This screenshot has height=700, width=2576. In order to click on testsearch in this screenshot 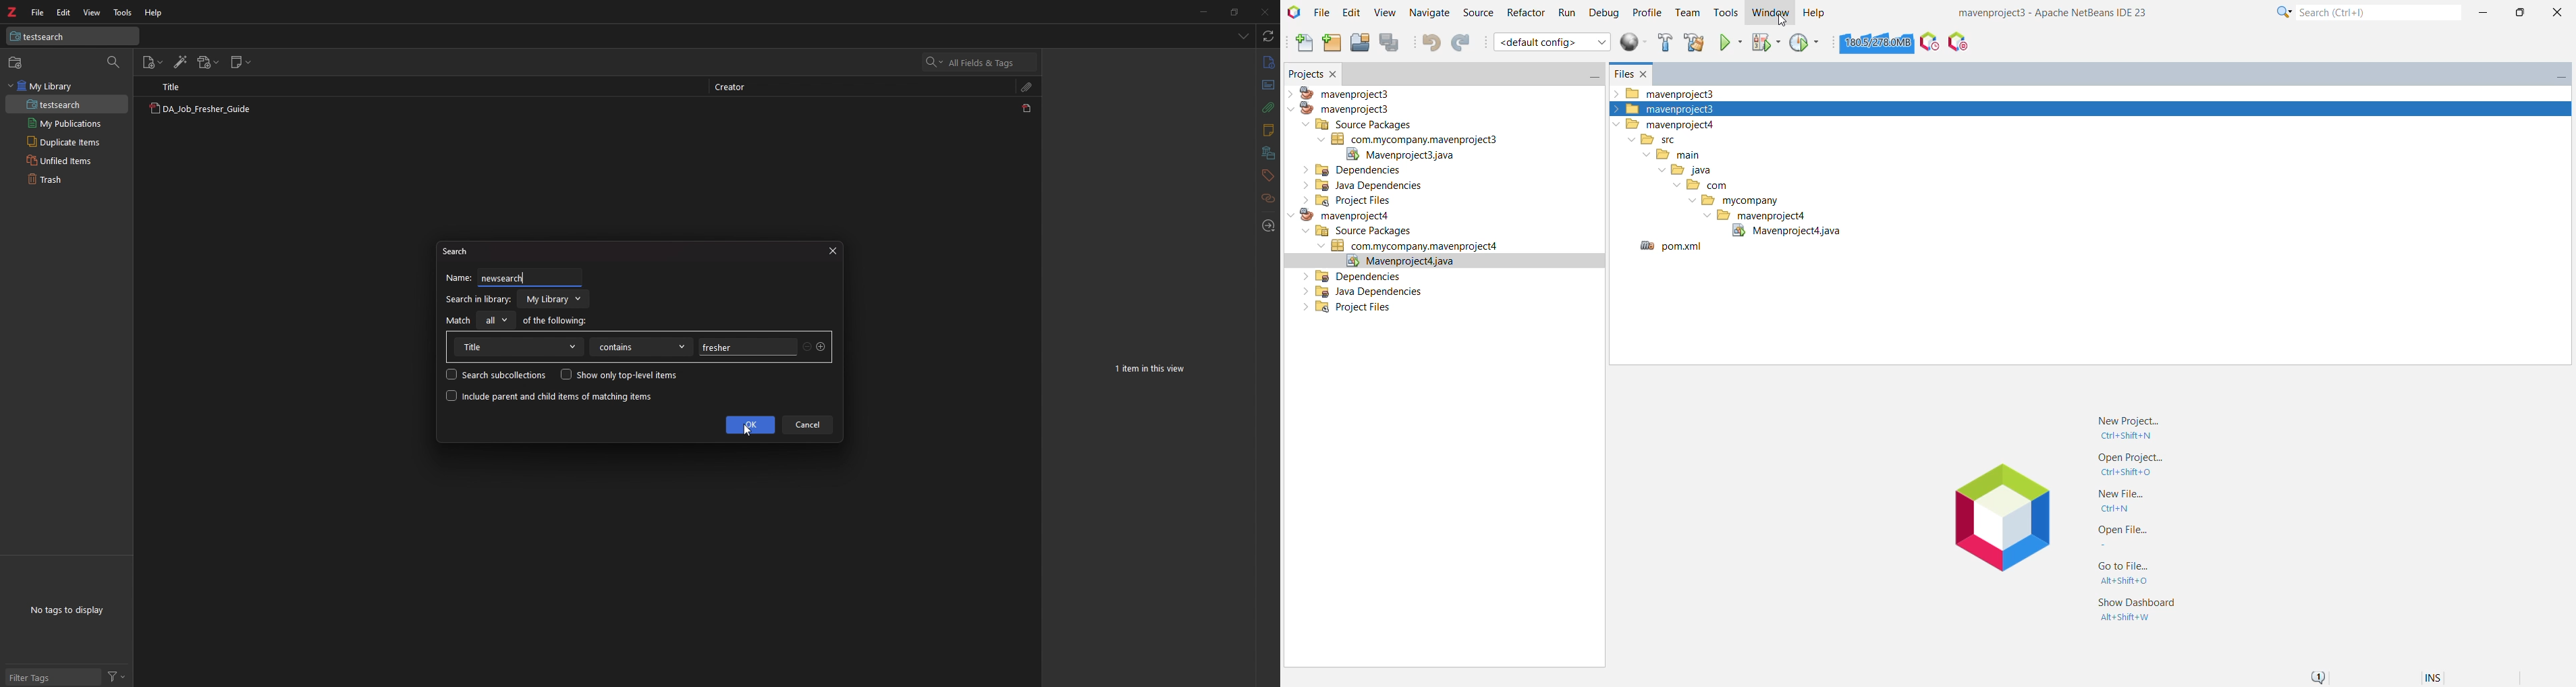, I will do `click(67, 105)`.